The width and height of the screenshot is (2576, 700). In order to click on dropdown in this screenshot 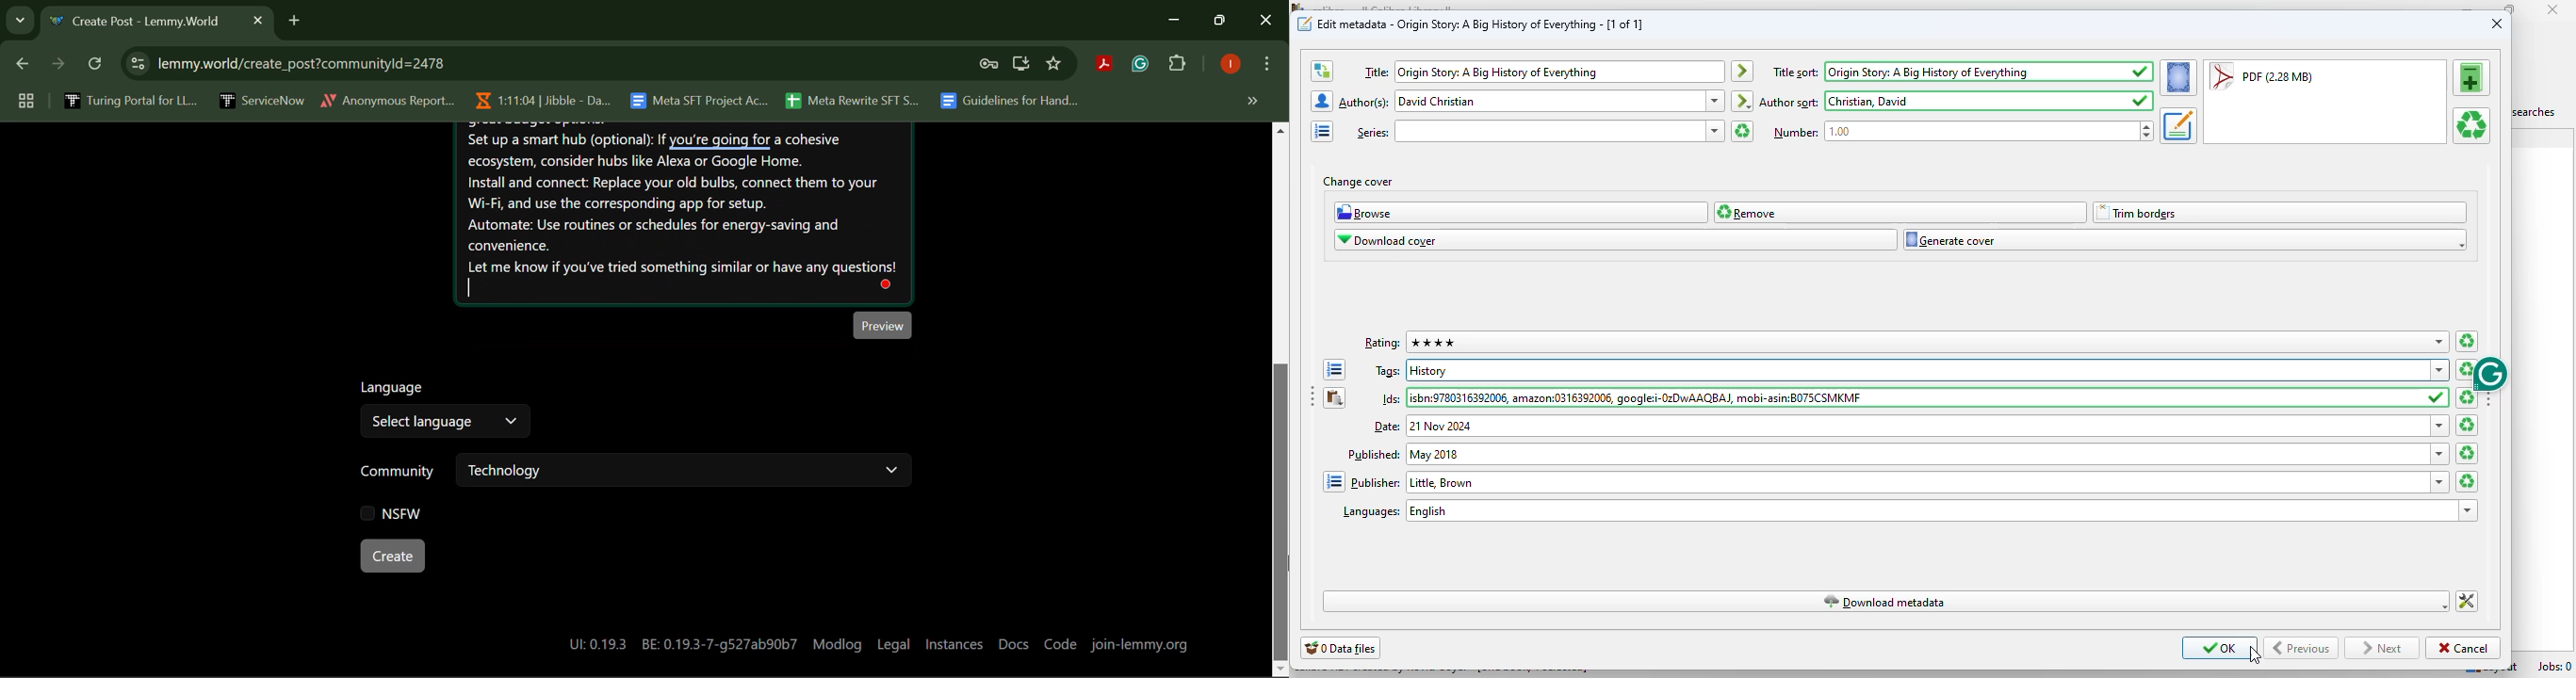, I will do `click(2469, 511)`.